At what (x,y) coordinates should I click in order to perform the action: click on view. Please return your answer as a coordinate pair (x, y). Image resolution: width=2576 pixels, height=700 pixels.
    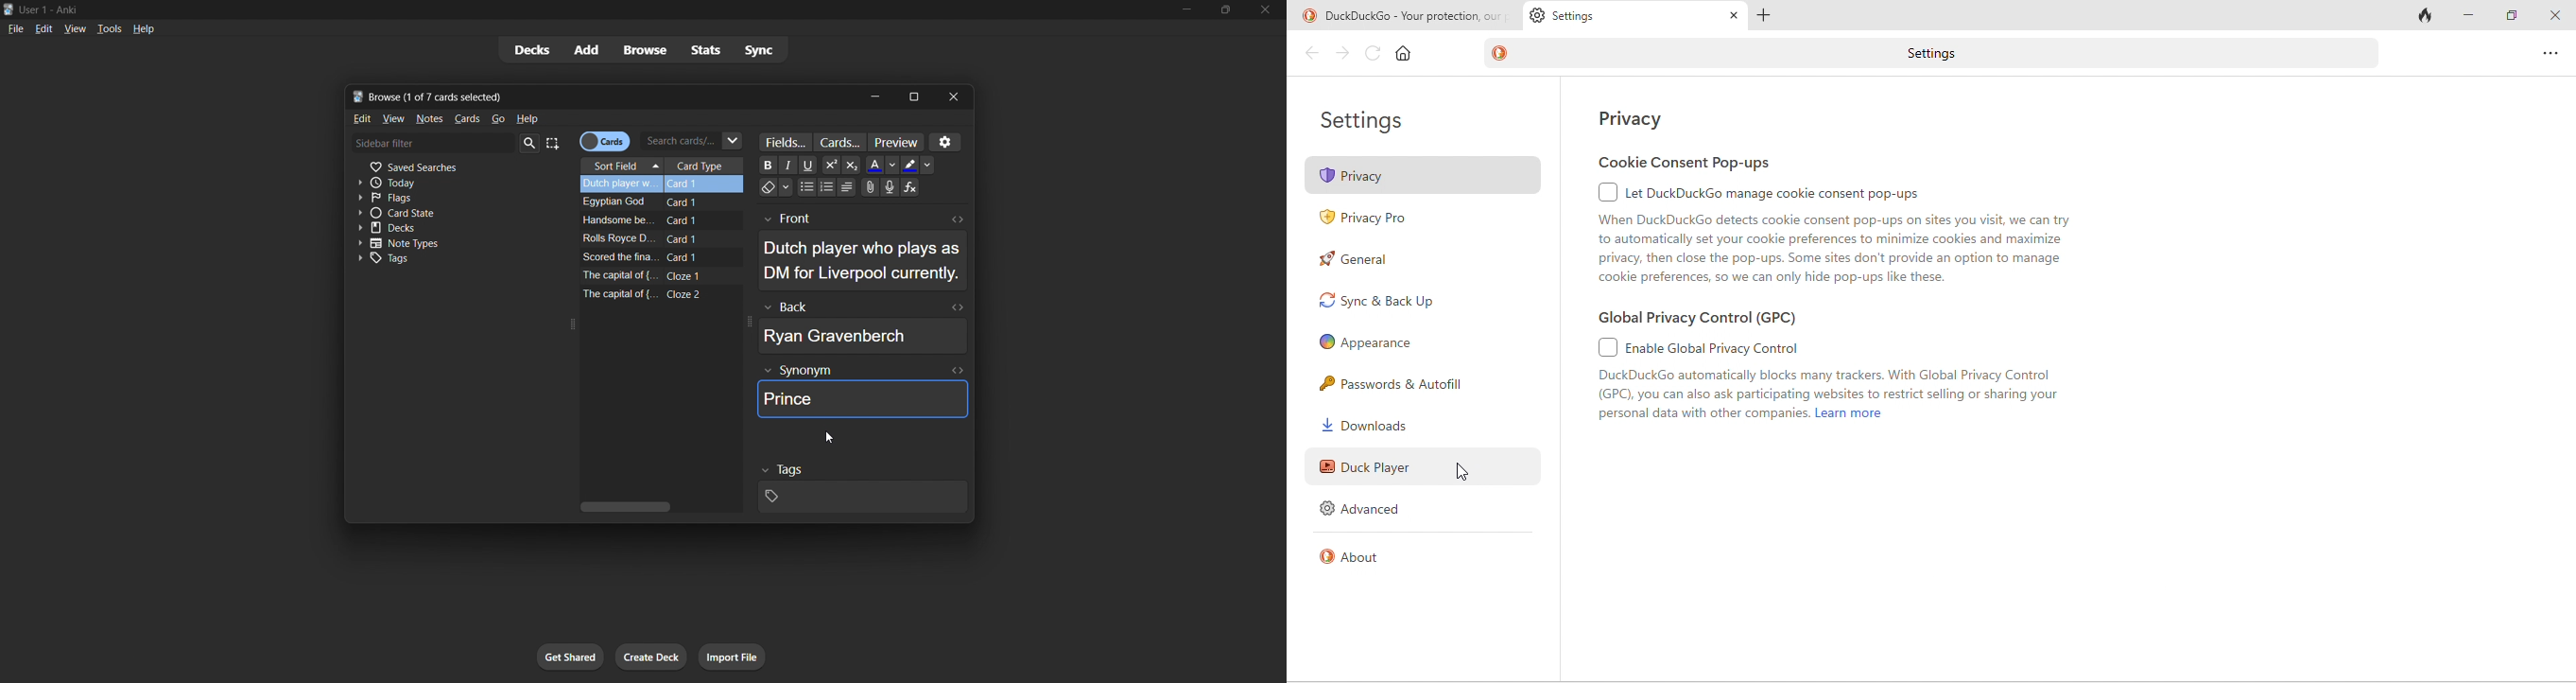
    Looking at the image, I should click on (73, 28).